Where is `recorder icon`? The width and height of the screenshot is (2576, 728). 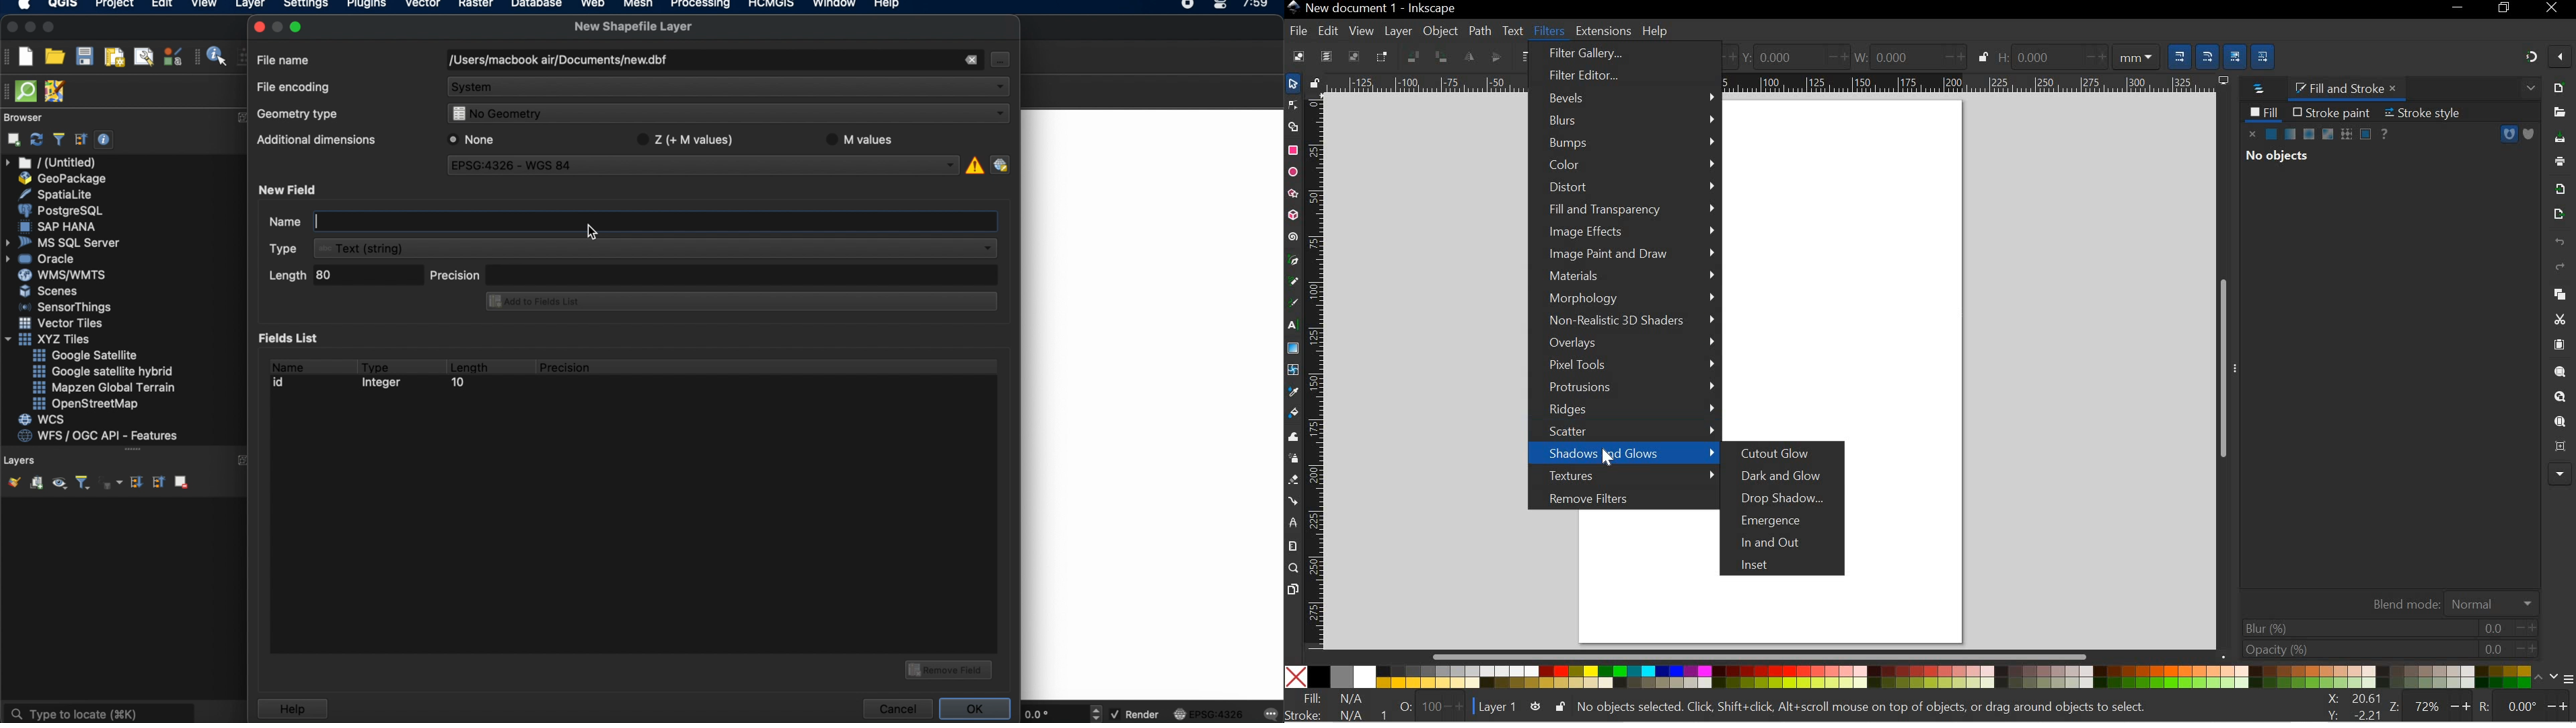
recorder icon is located at coordinates (1190, 5).